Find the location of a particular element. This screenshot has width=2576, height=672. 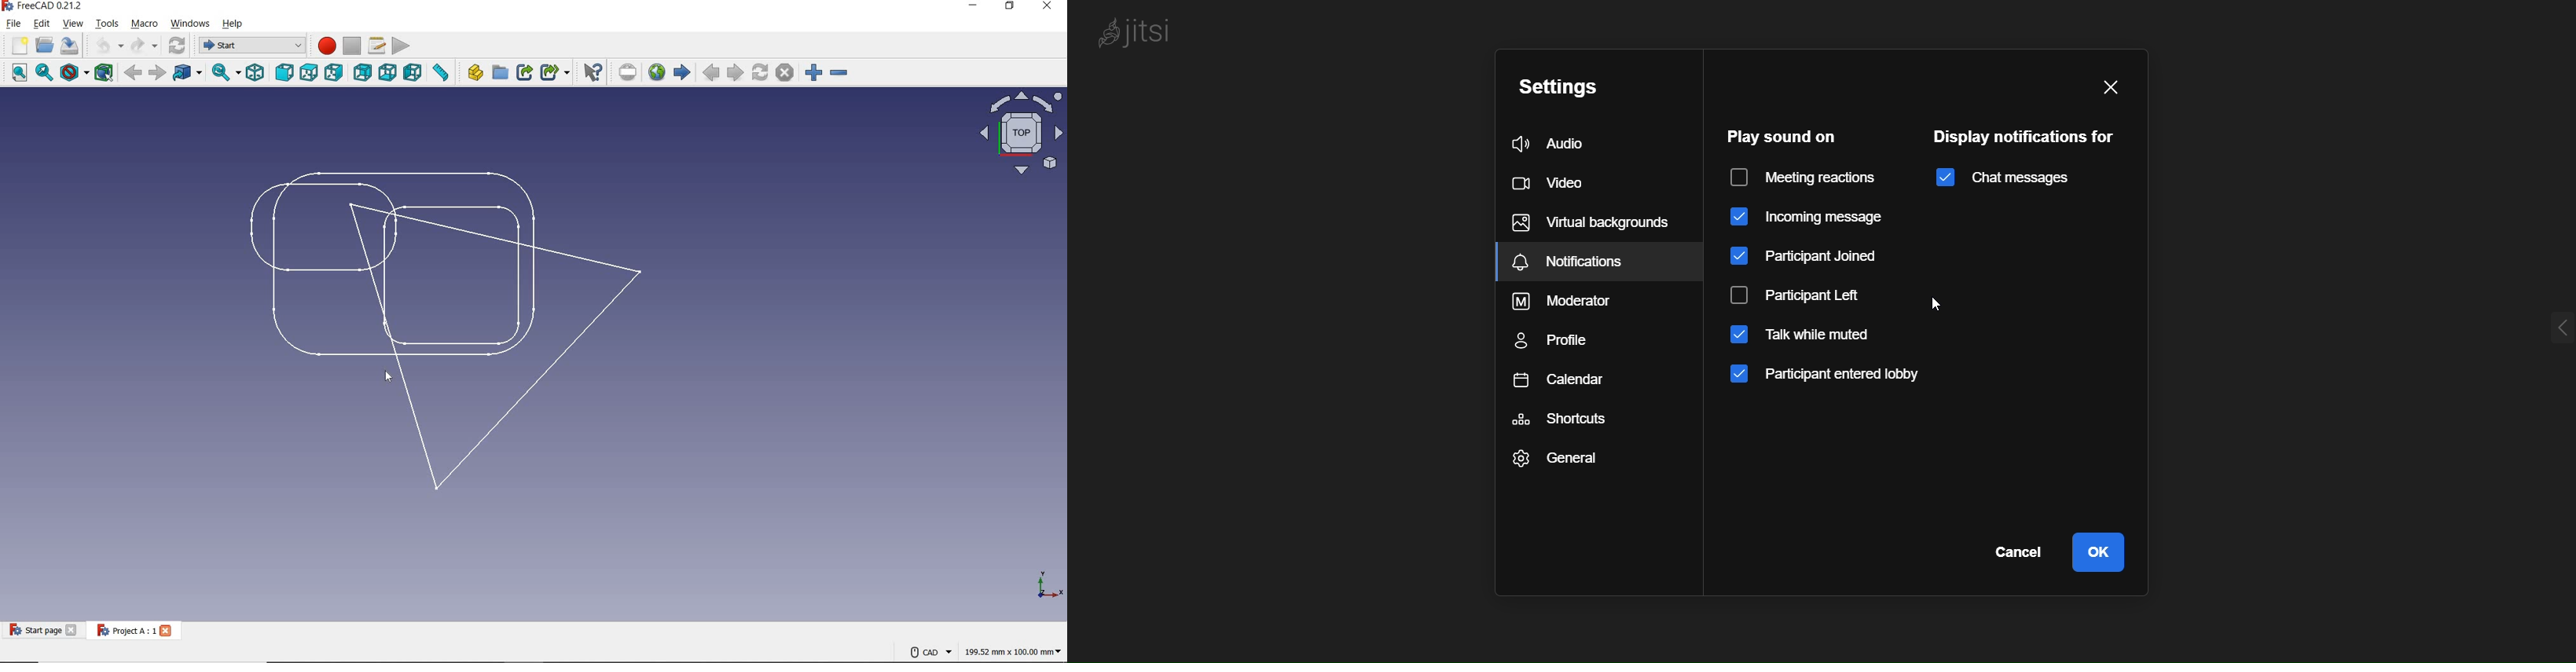

Project A: 1 is located at coordinates (125, 629).